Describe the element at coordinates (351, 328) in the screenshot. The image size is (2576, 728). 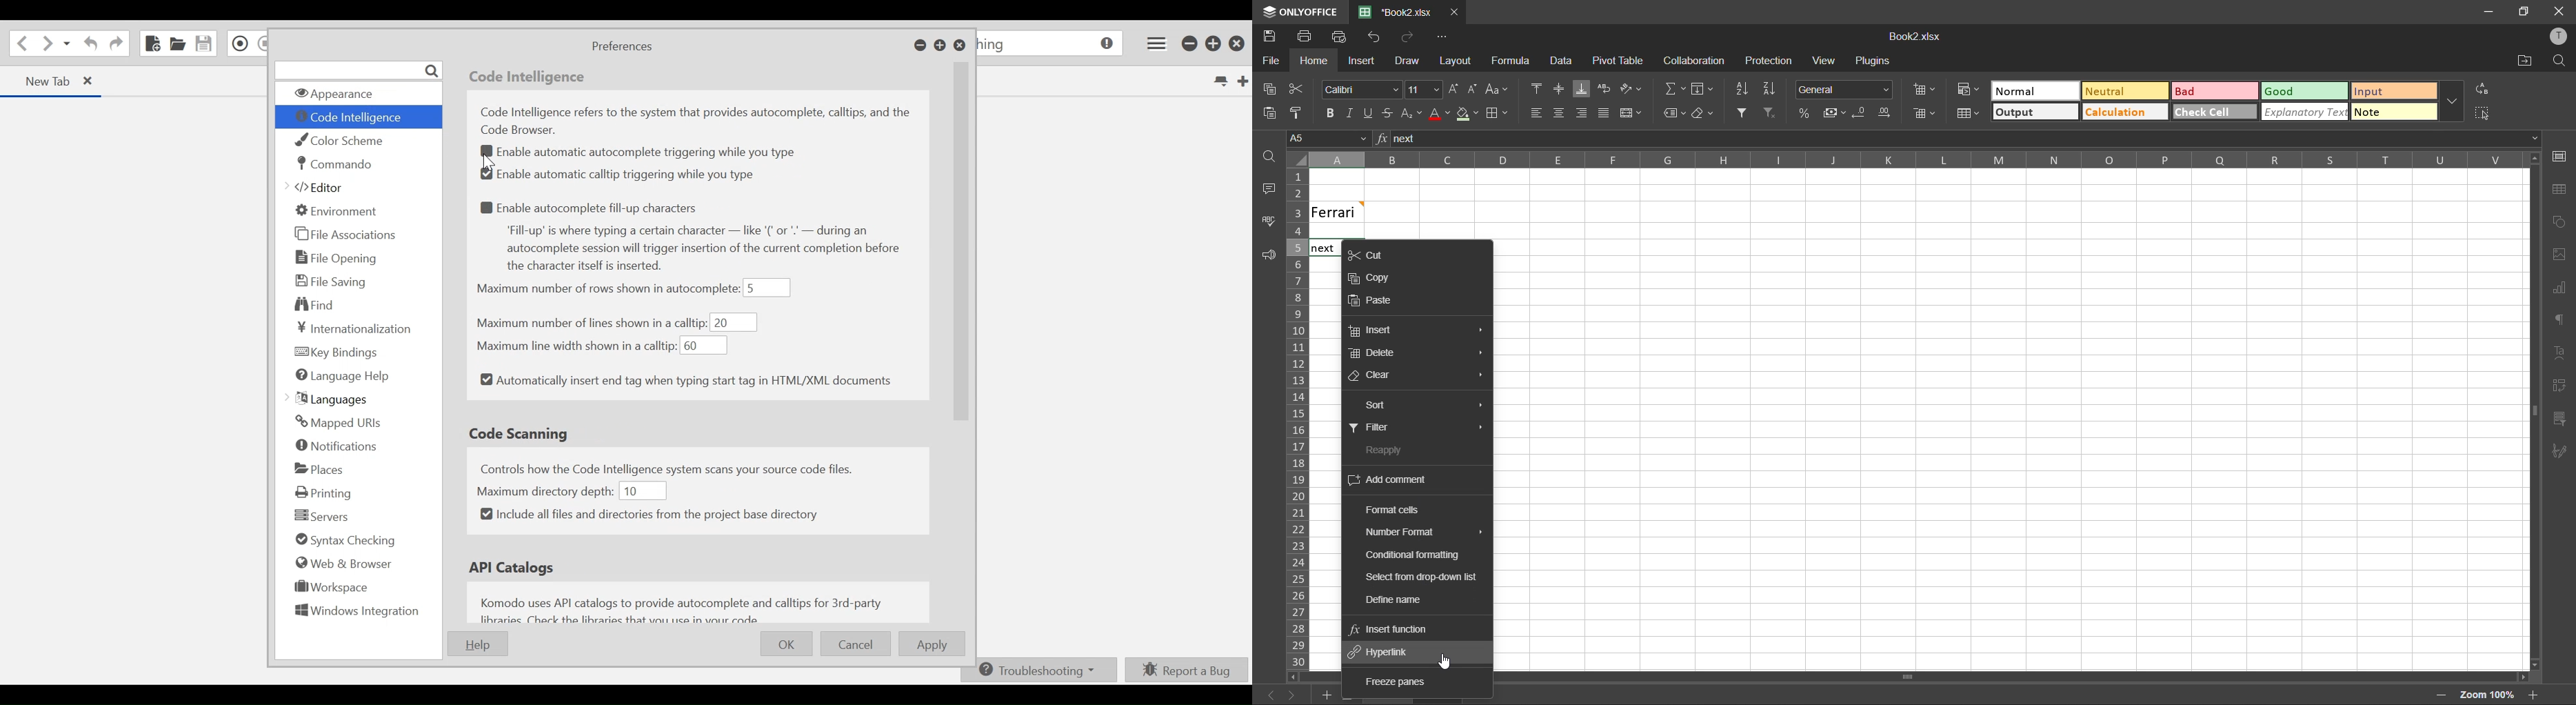
I see `Internationalization` at that location.